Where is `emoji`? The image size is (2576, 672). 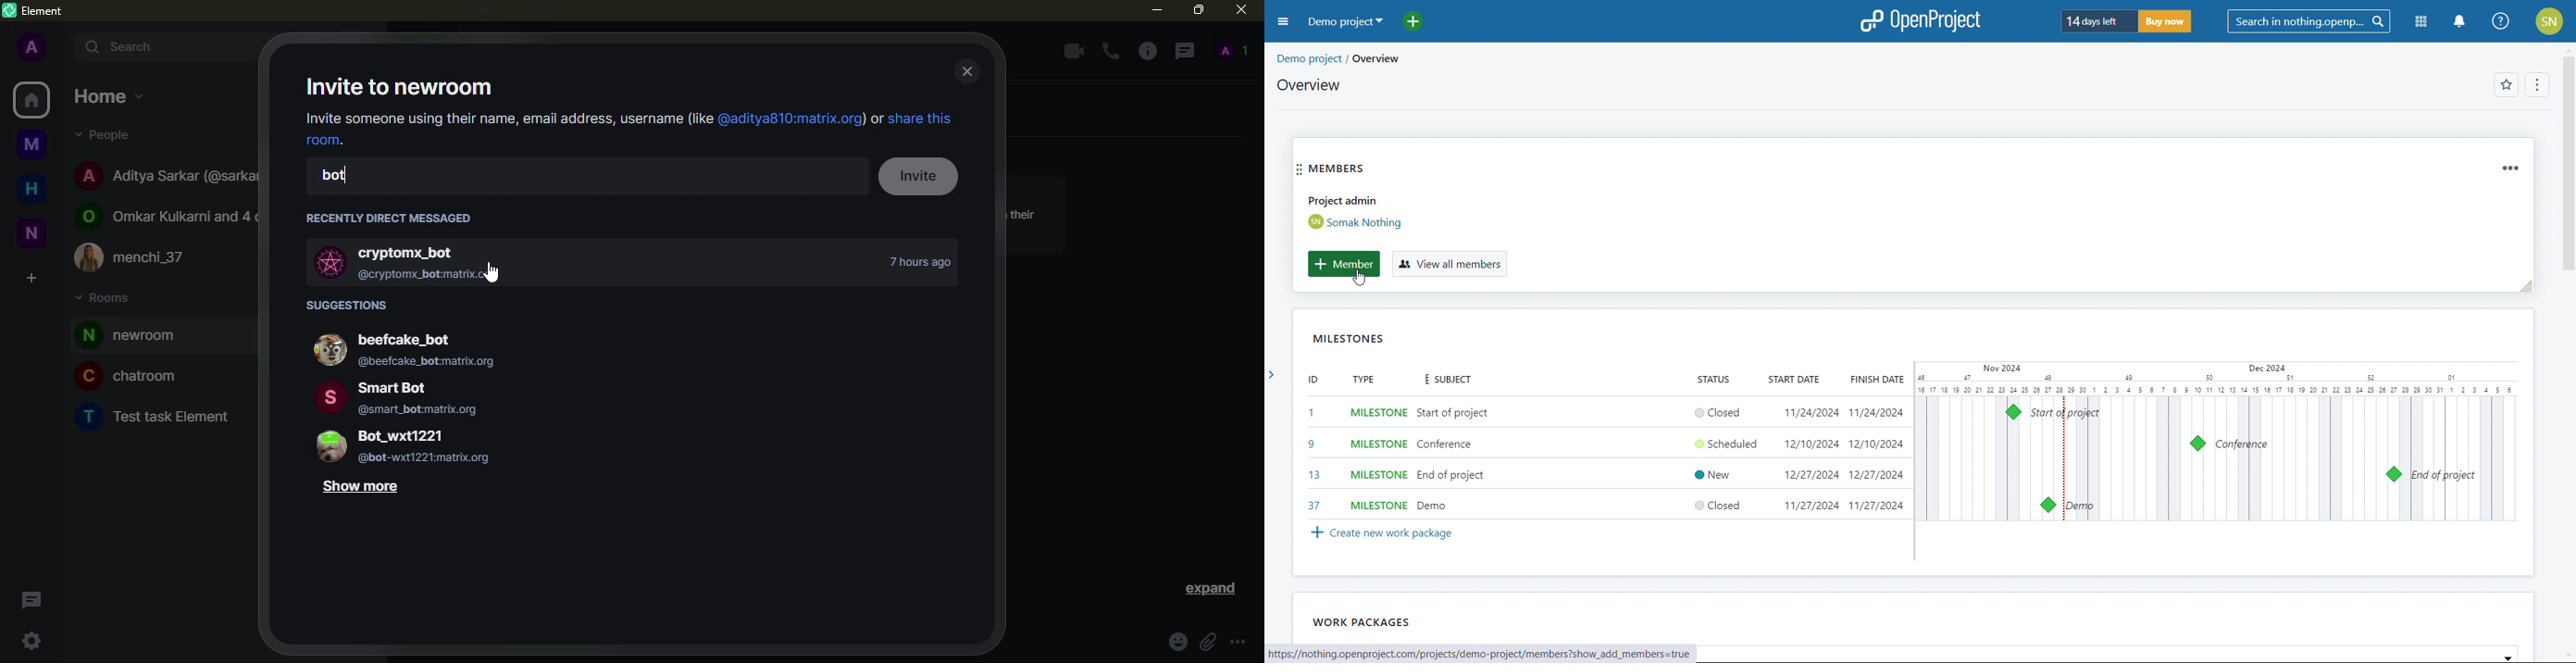 emoji is located at coordinates (1177, 643).